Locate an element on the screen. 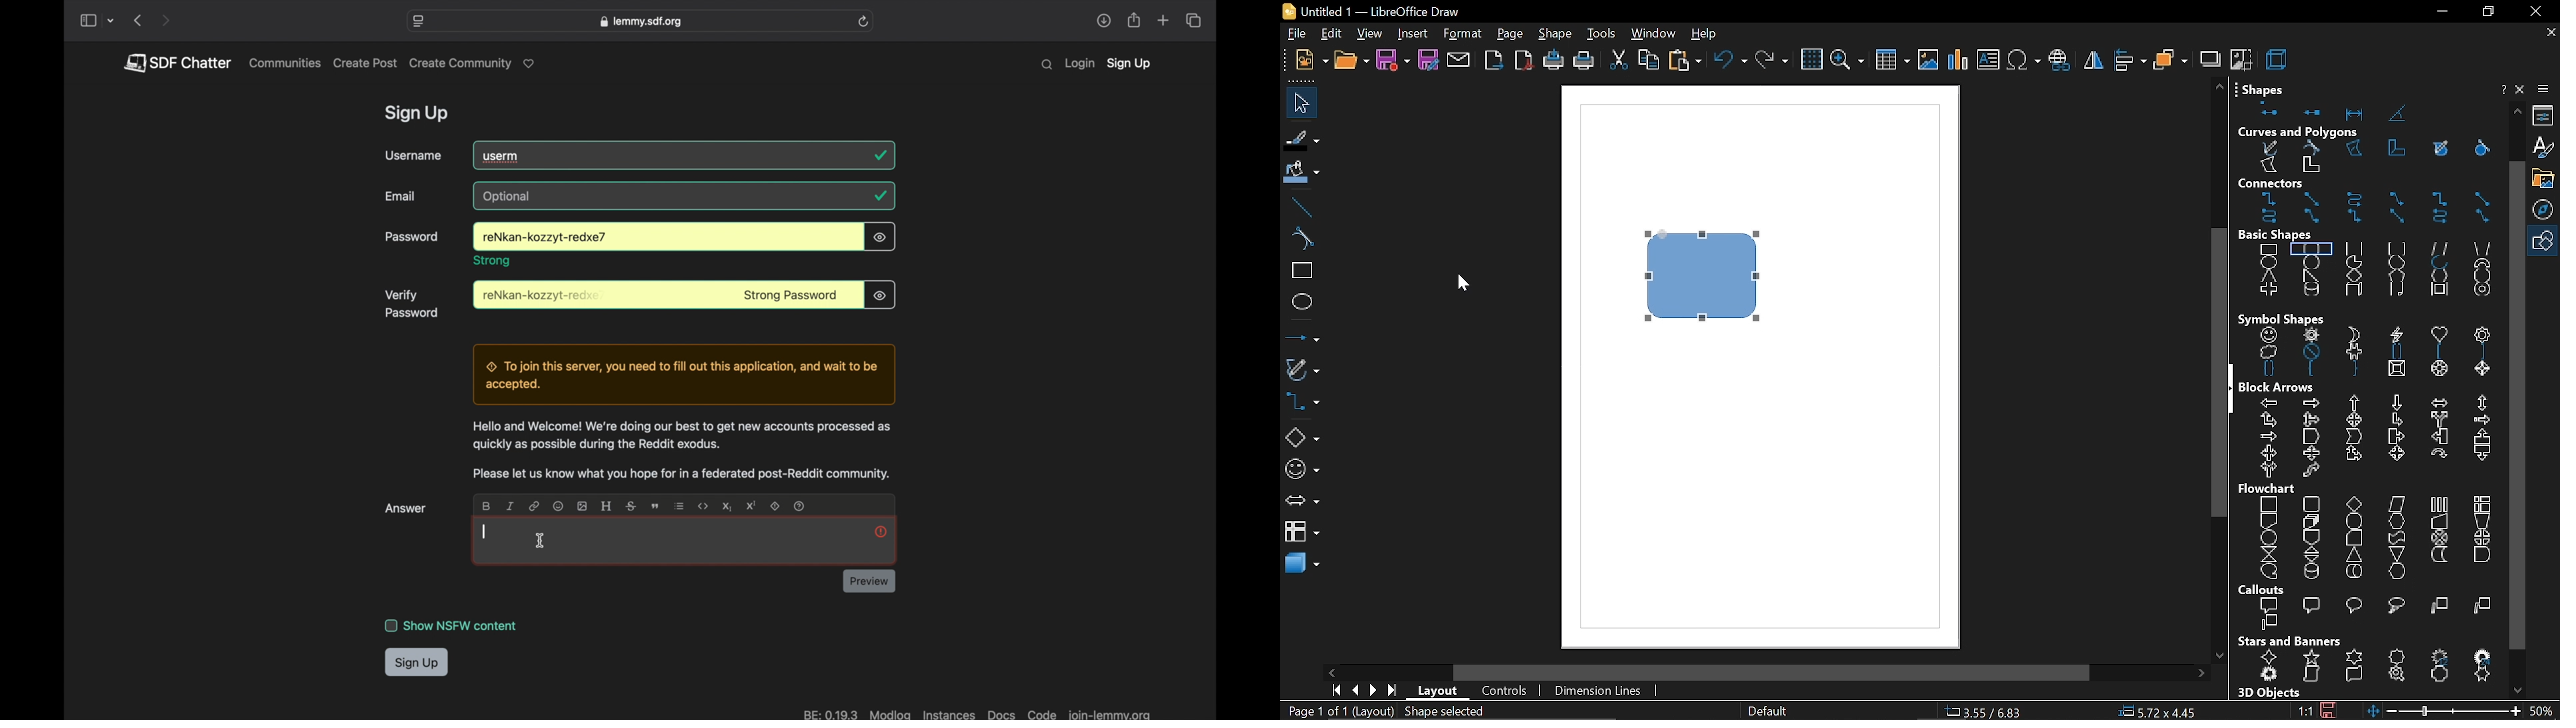 The image size is (2576, 728). flip is located at coordinates (2094, 60).